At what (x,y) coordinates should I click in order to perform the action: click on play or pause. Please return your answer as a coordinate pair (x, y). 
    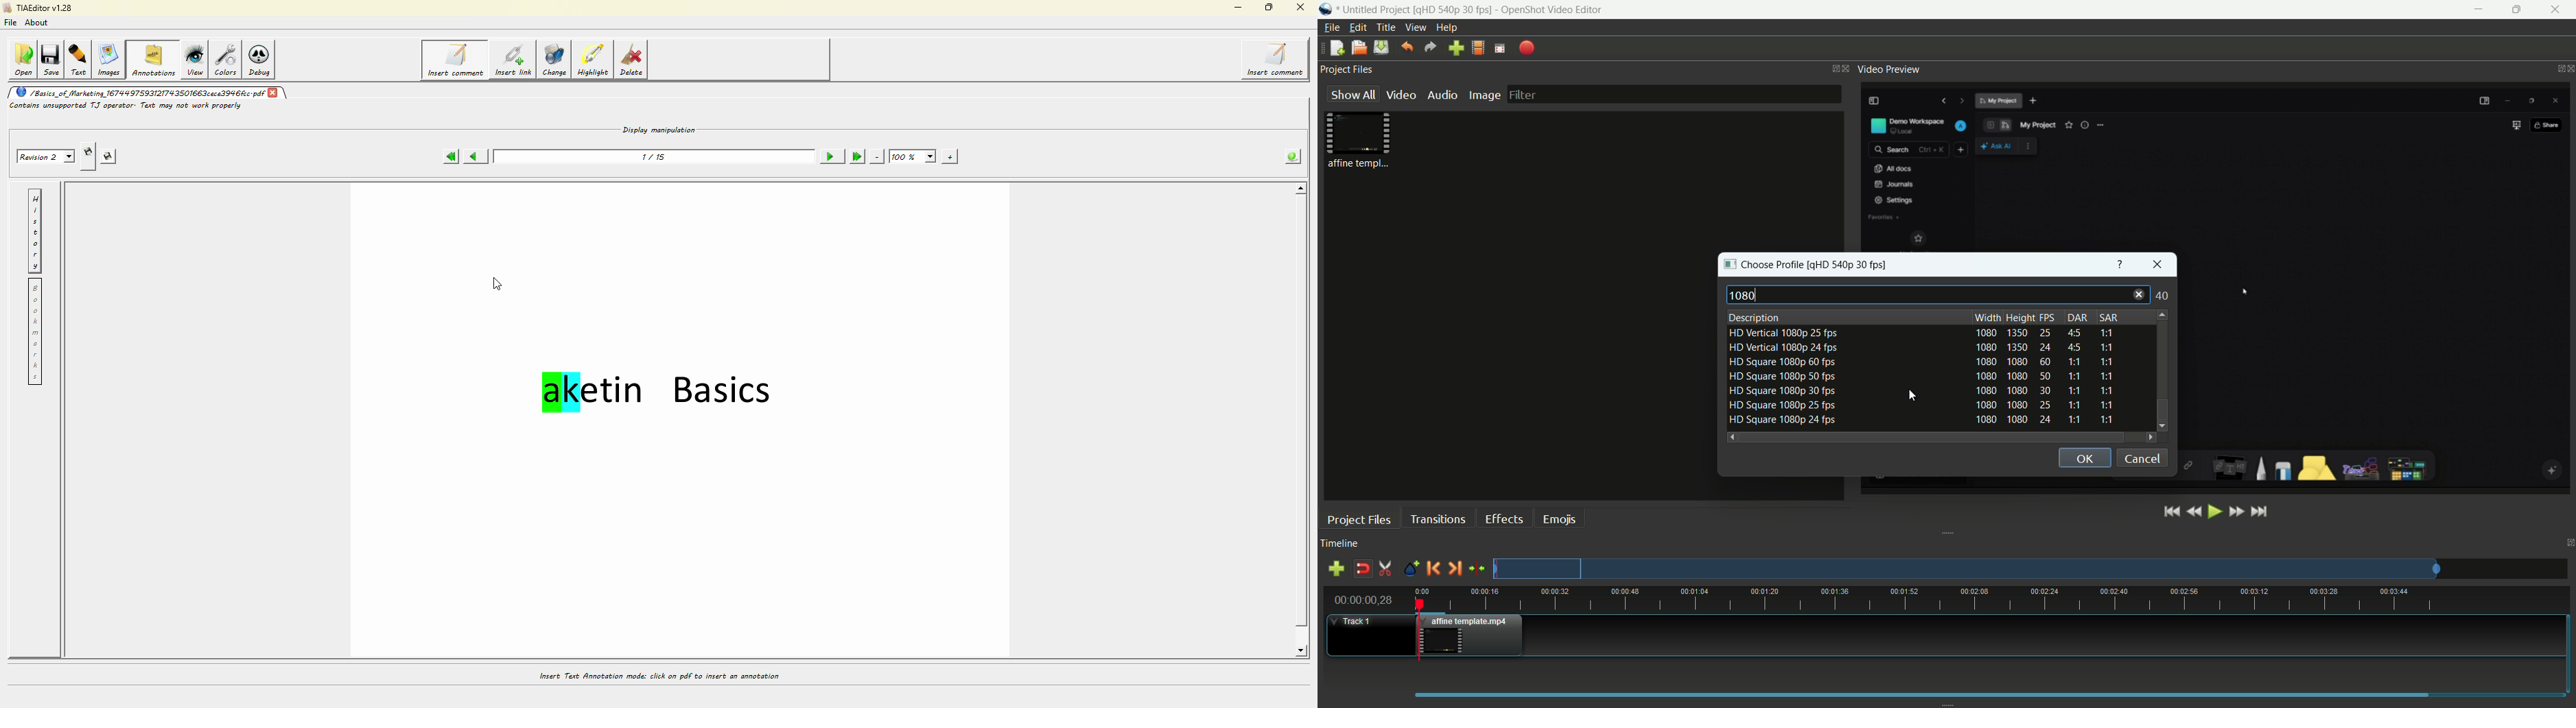
    Looking at the image, I should click on (2215, 513).